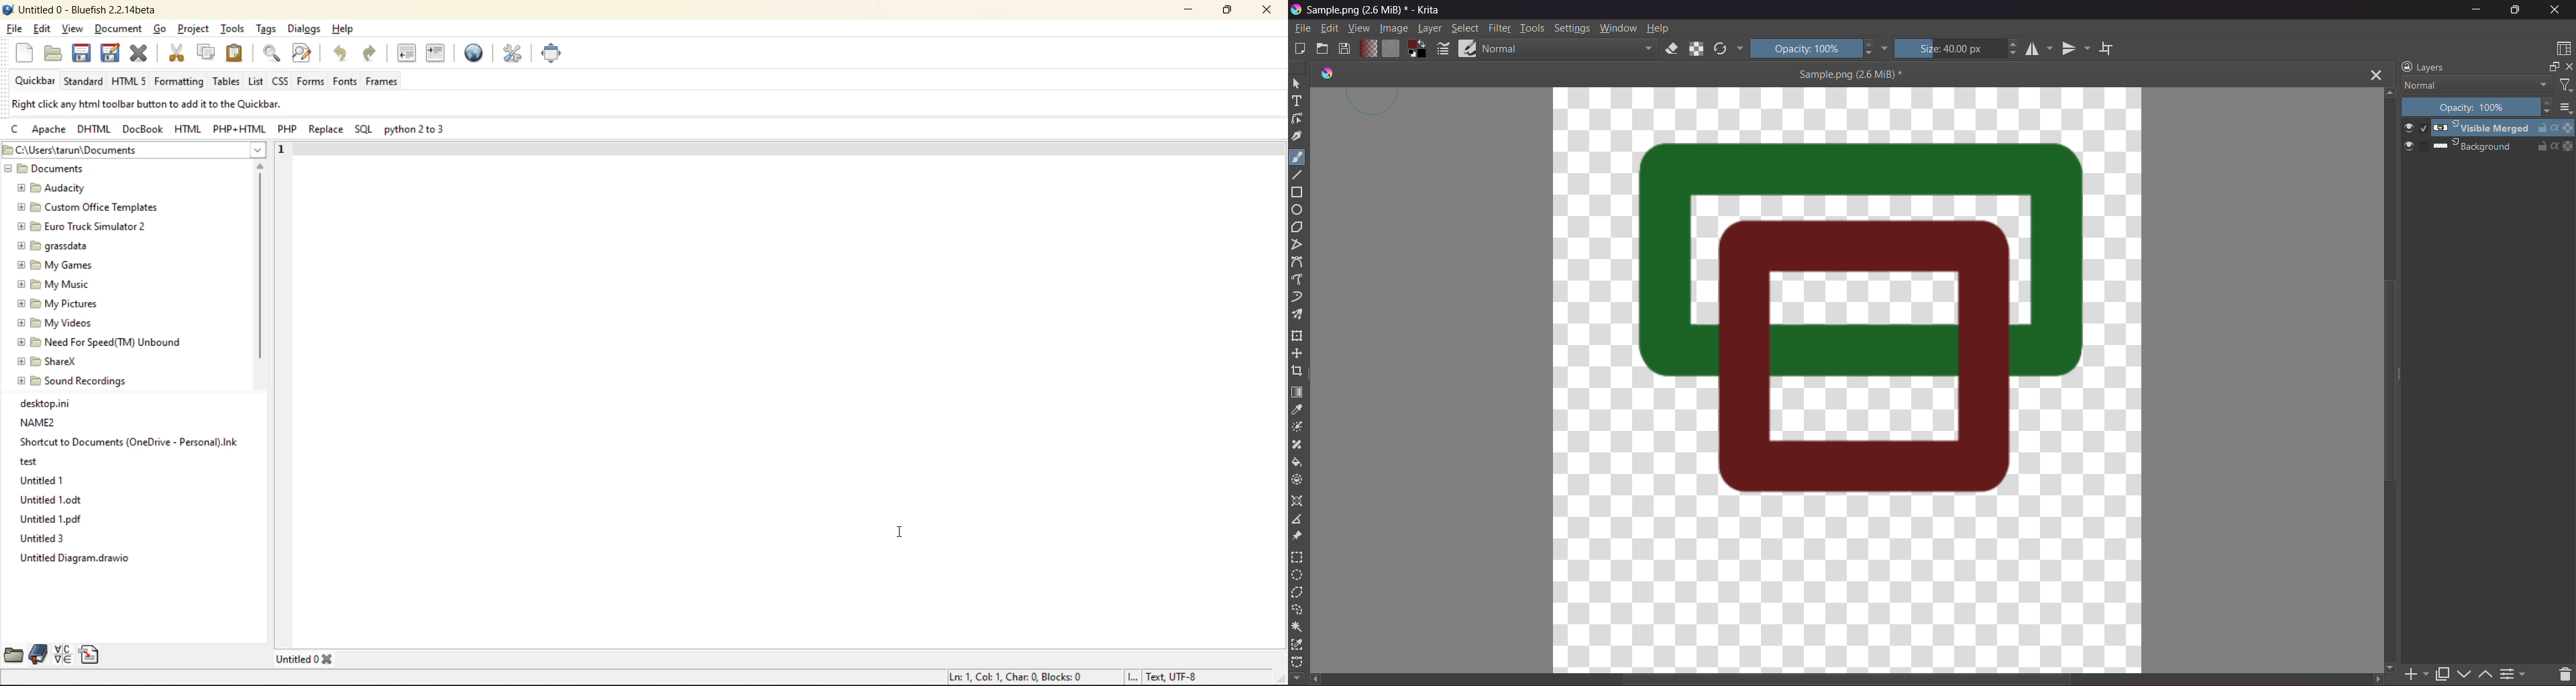  I want to click on php html, so click(234, 129).